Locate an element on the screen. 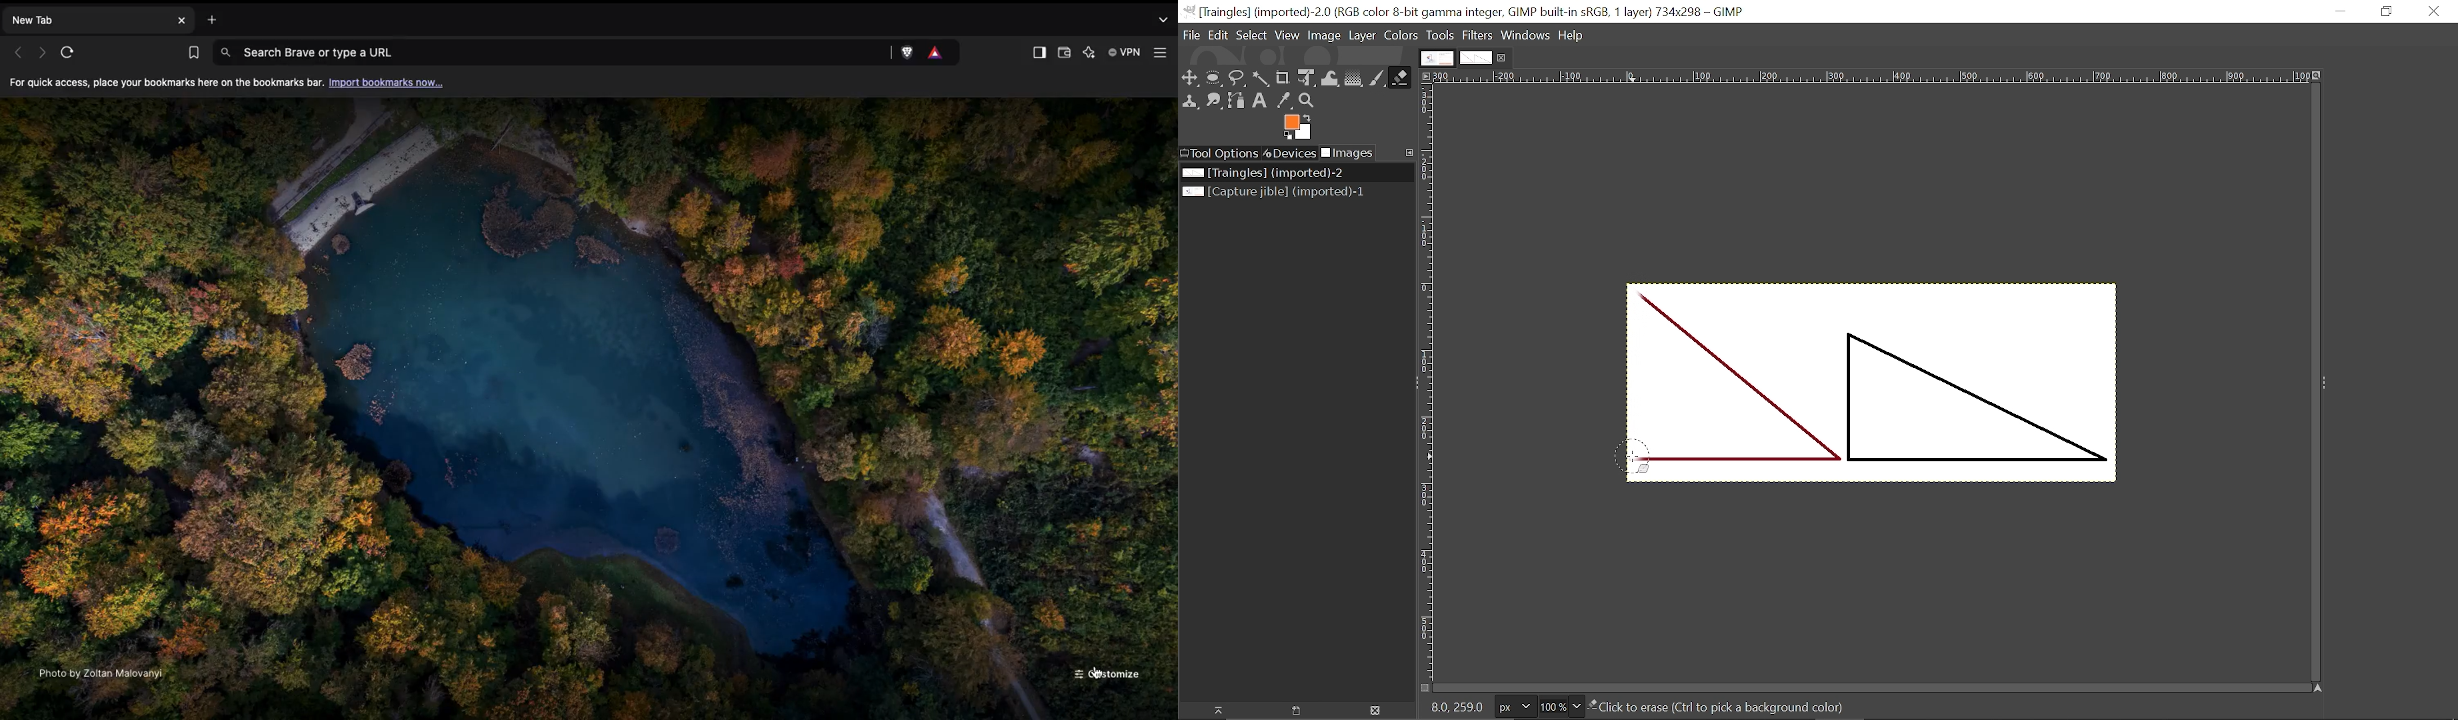 Image resolution: width=2464 pixels, height=728 pixels. Current zoom is located at coordinates (1552, 707).